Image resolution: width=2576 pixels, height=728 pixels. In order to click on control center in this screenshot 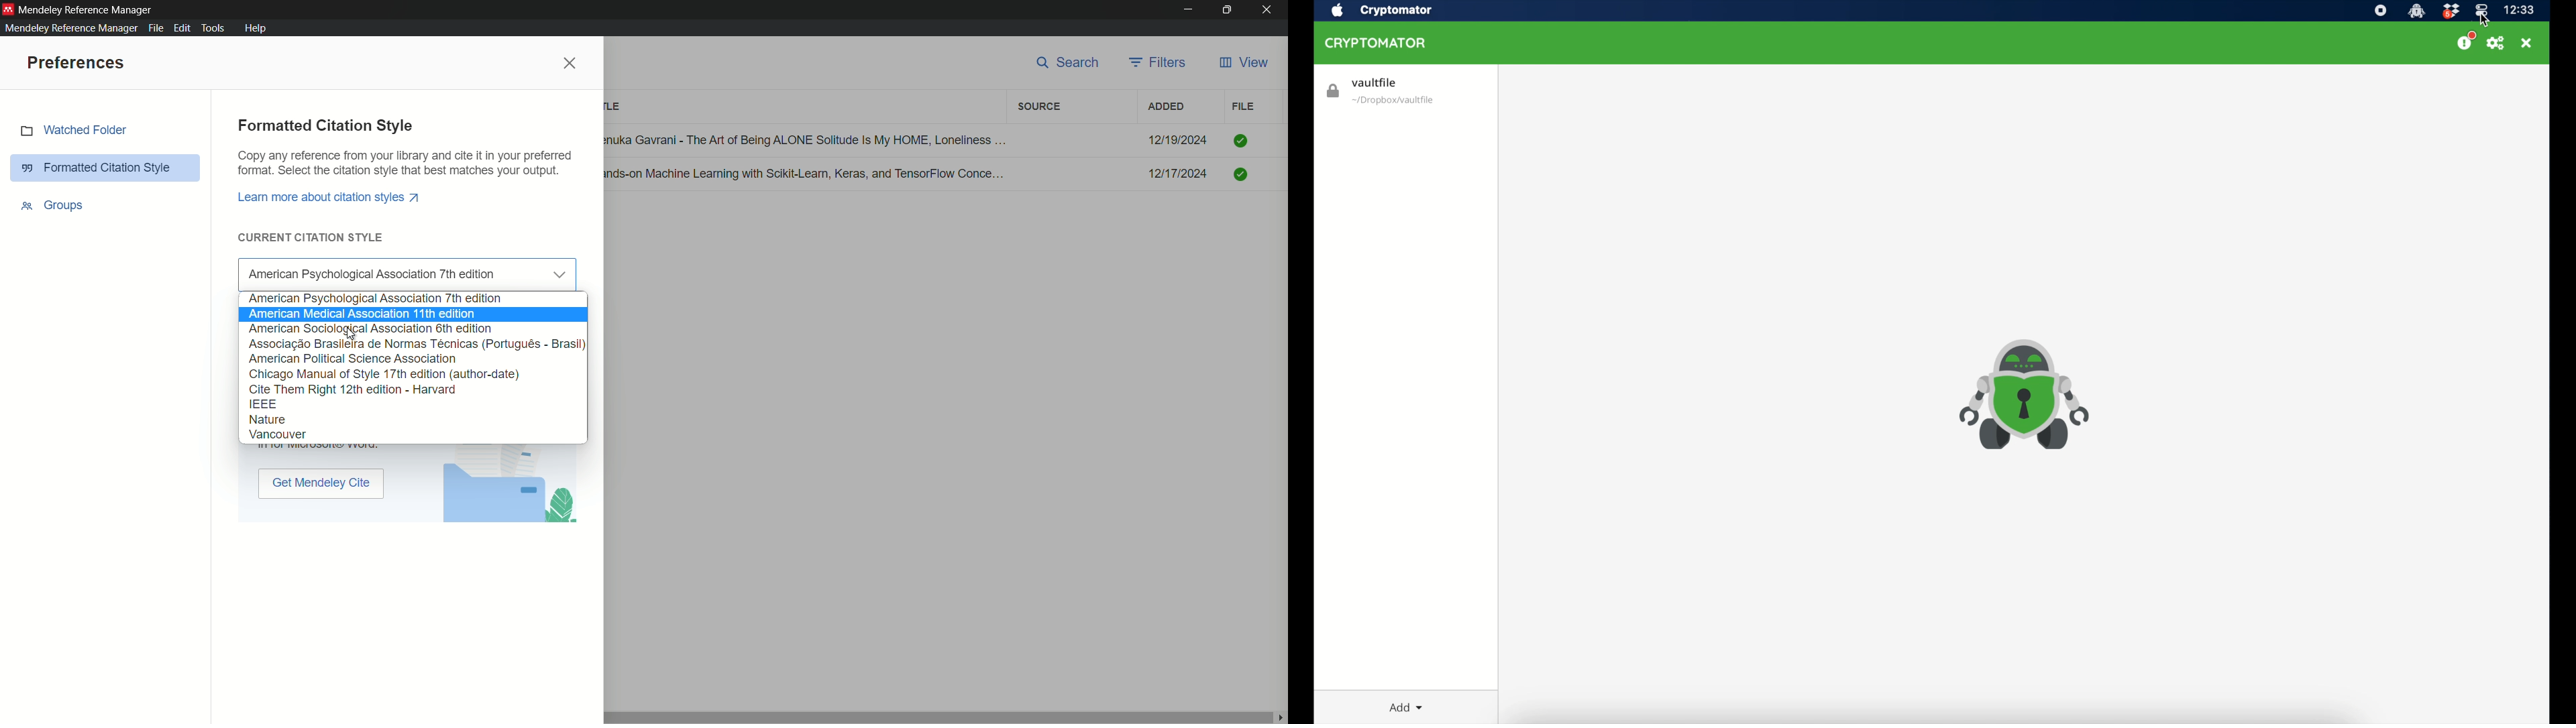, I will do `click(2480, 10)`.